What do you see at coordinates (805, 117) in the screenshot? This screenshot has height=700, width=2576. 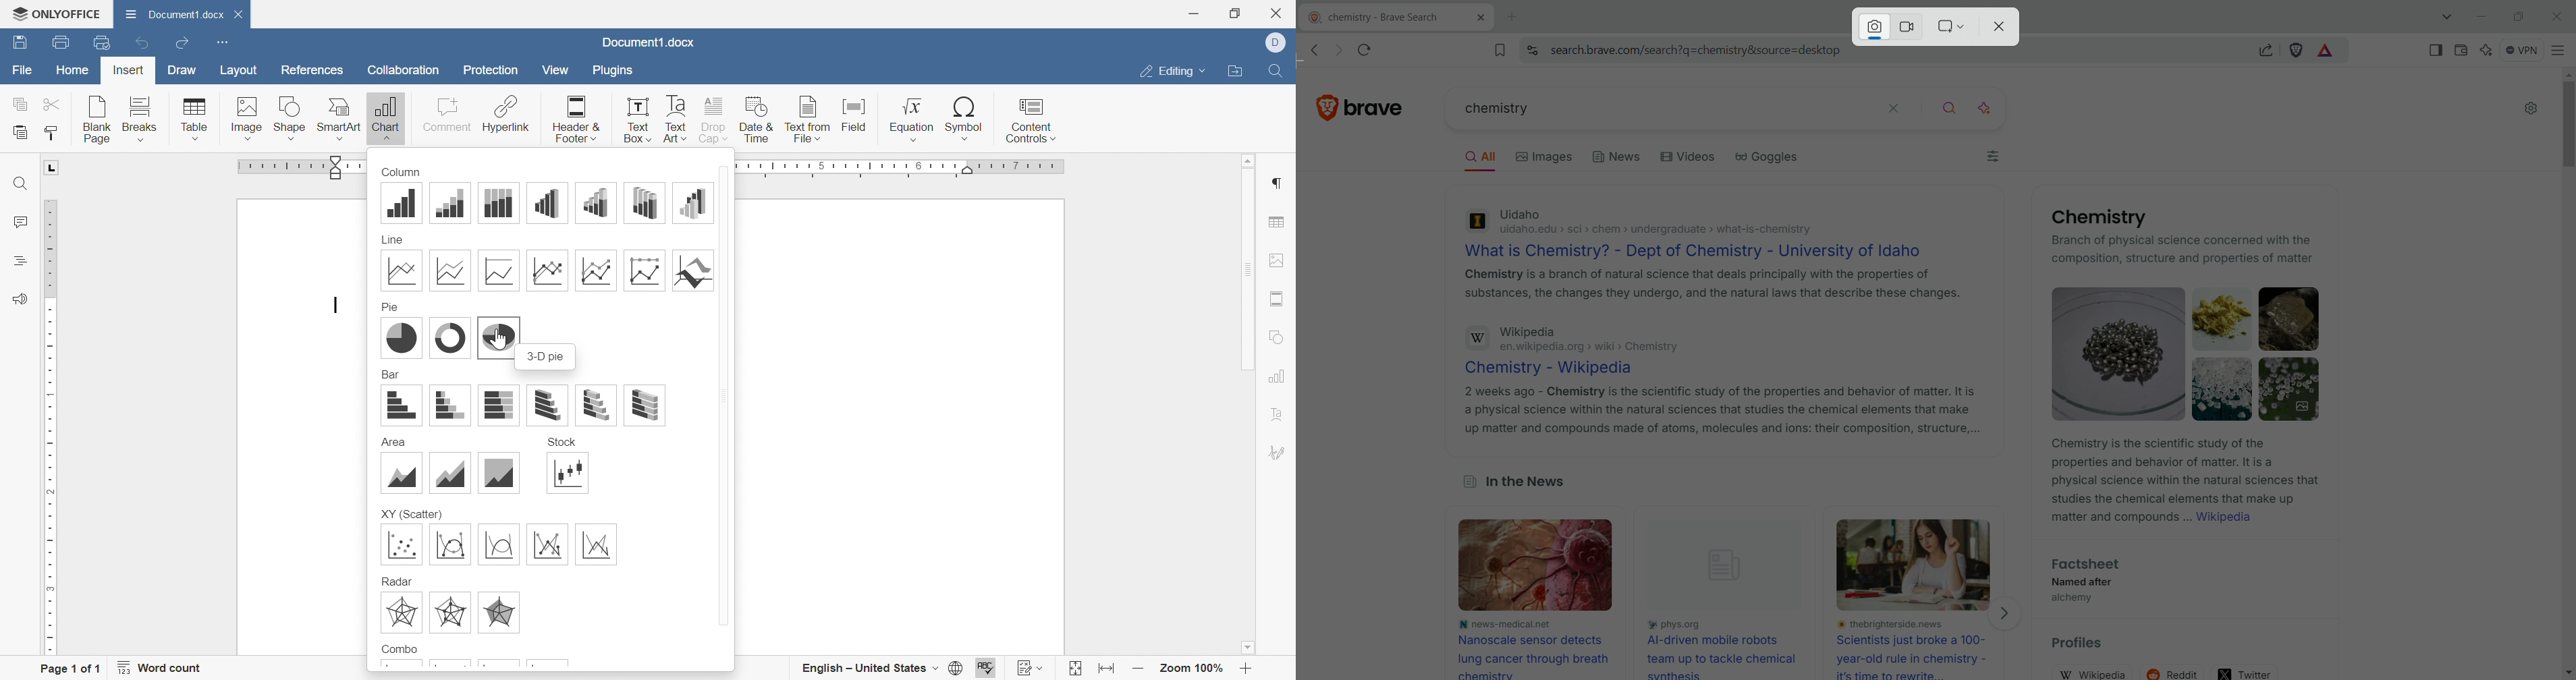 I see `Text from File` at bounding box center [805, 117].